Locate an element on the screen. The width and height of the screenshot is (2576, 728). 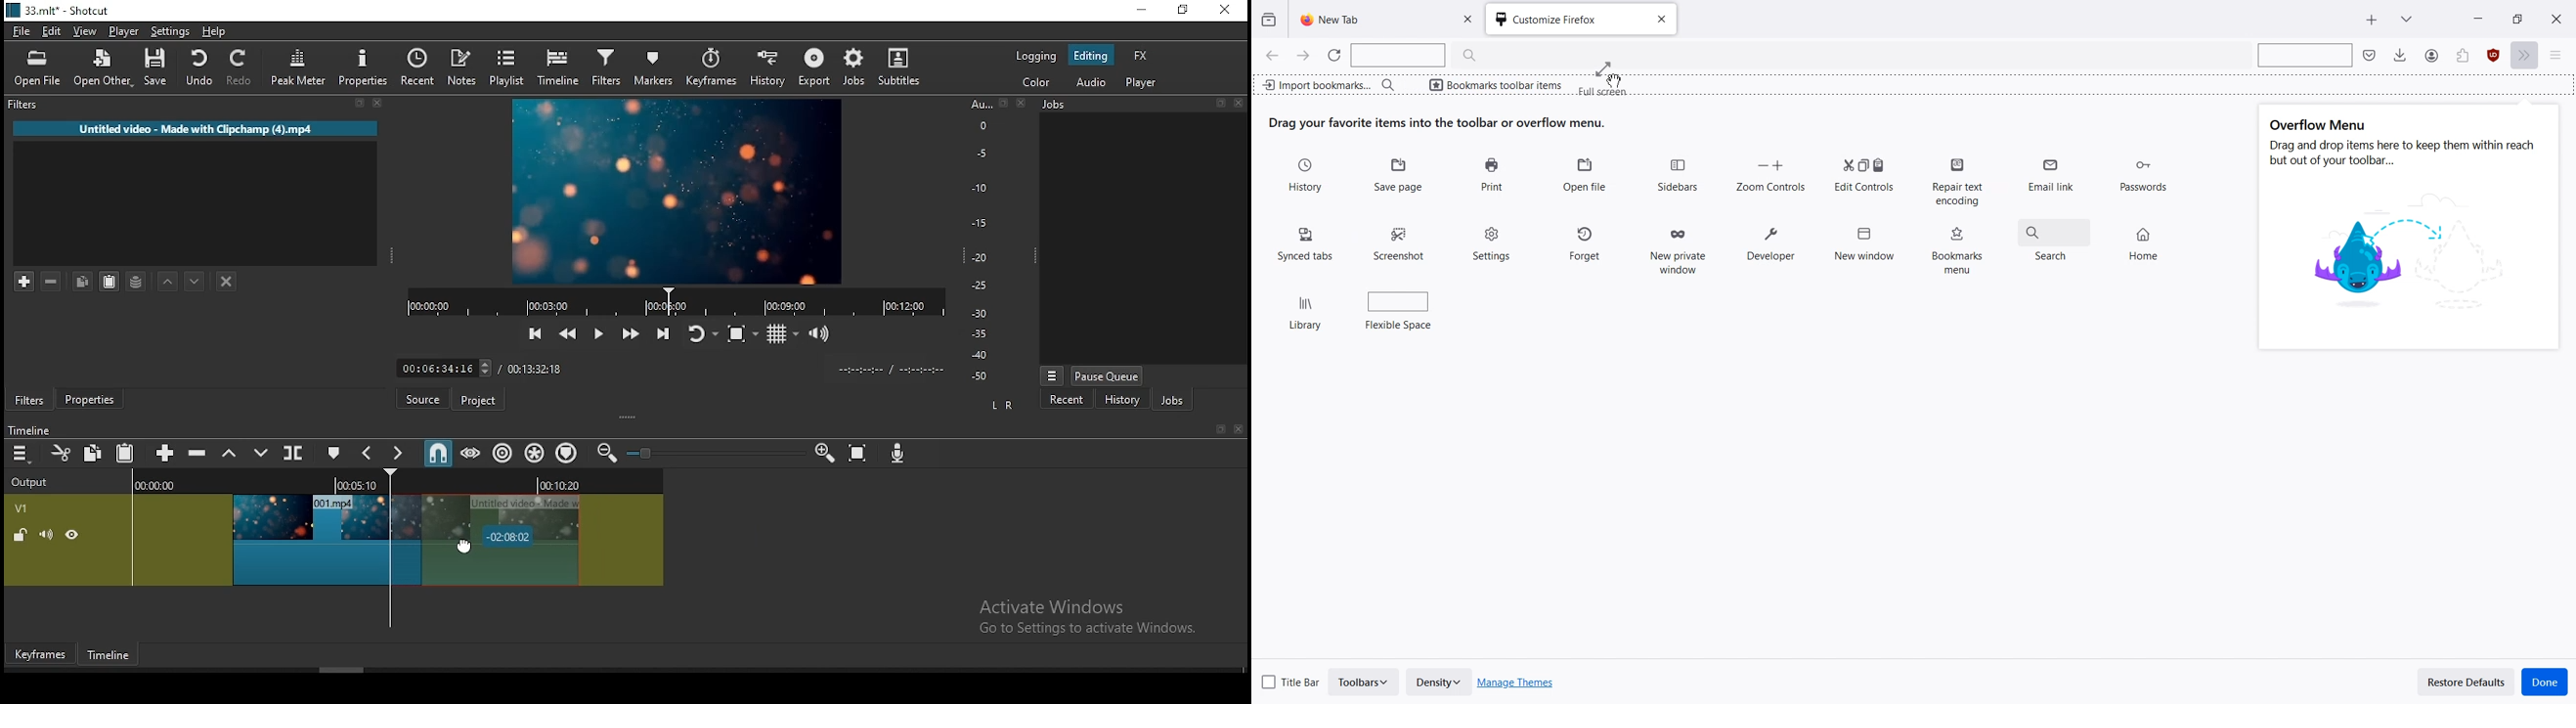
Flexible space is located at coordinates (1400, 307).